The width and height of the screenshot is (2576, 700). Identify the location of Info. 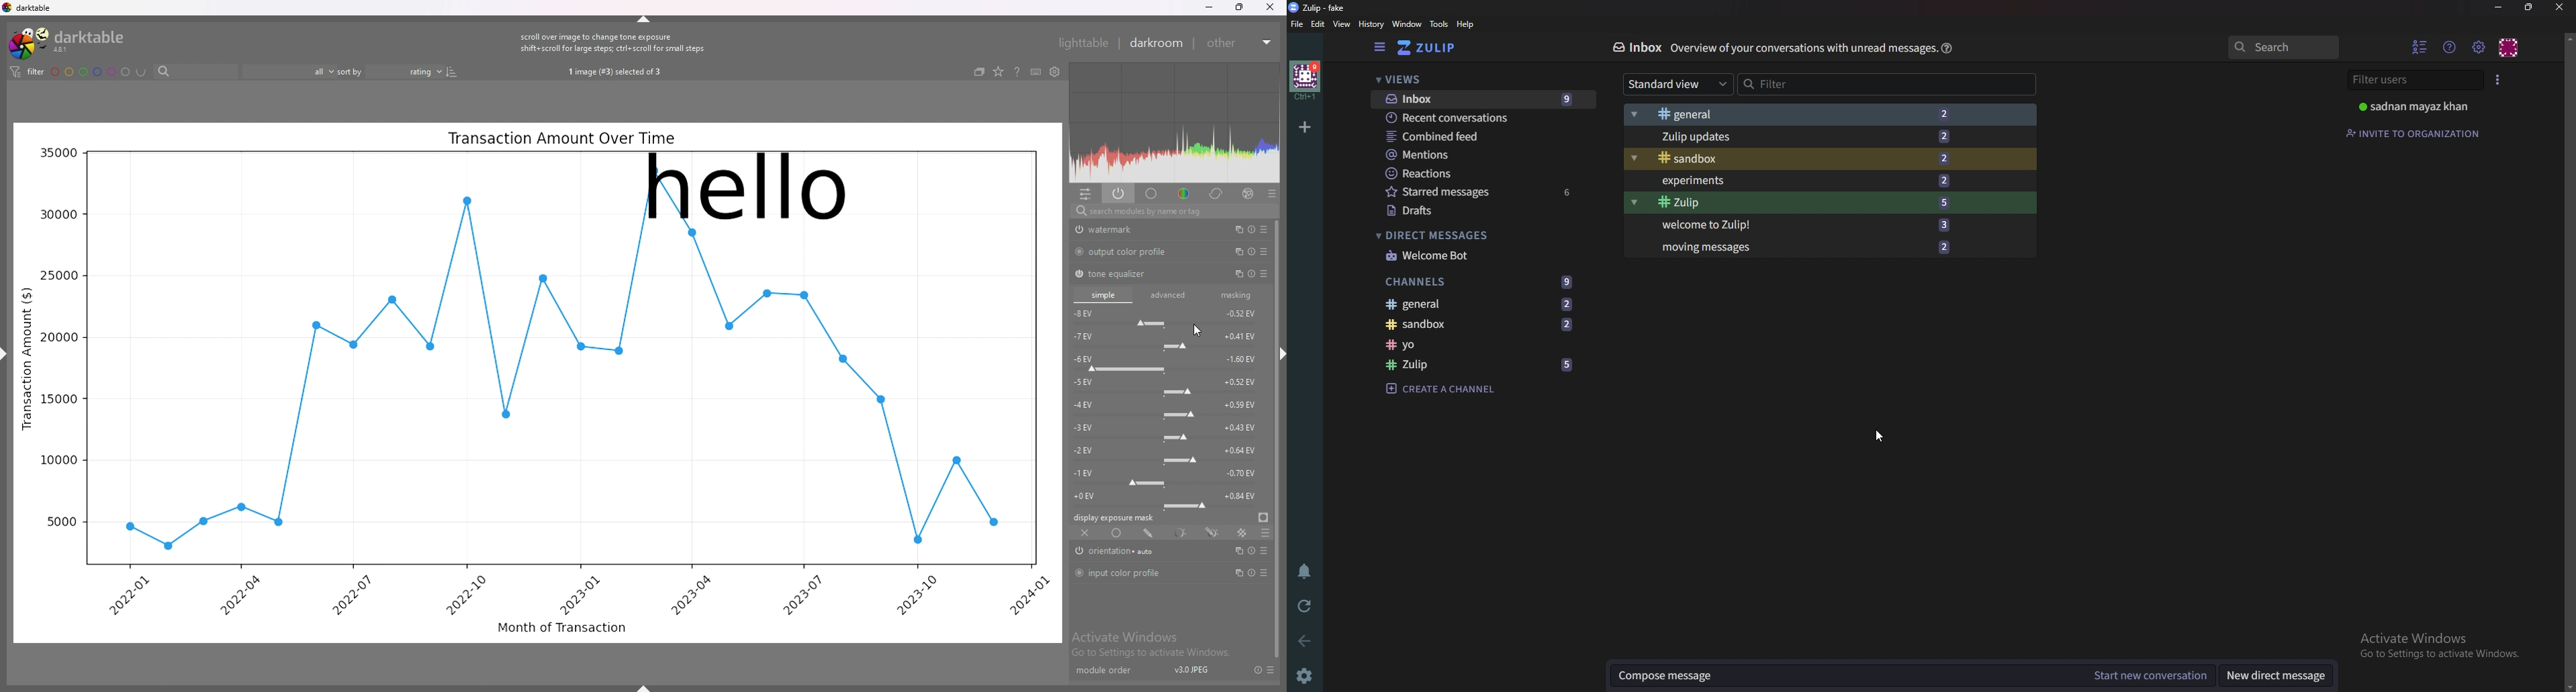
(1801, 48).